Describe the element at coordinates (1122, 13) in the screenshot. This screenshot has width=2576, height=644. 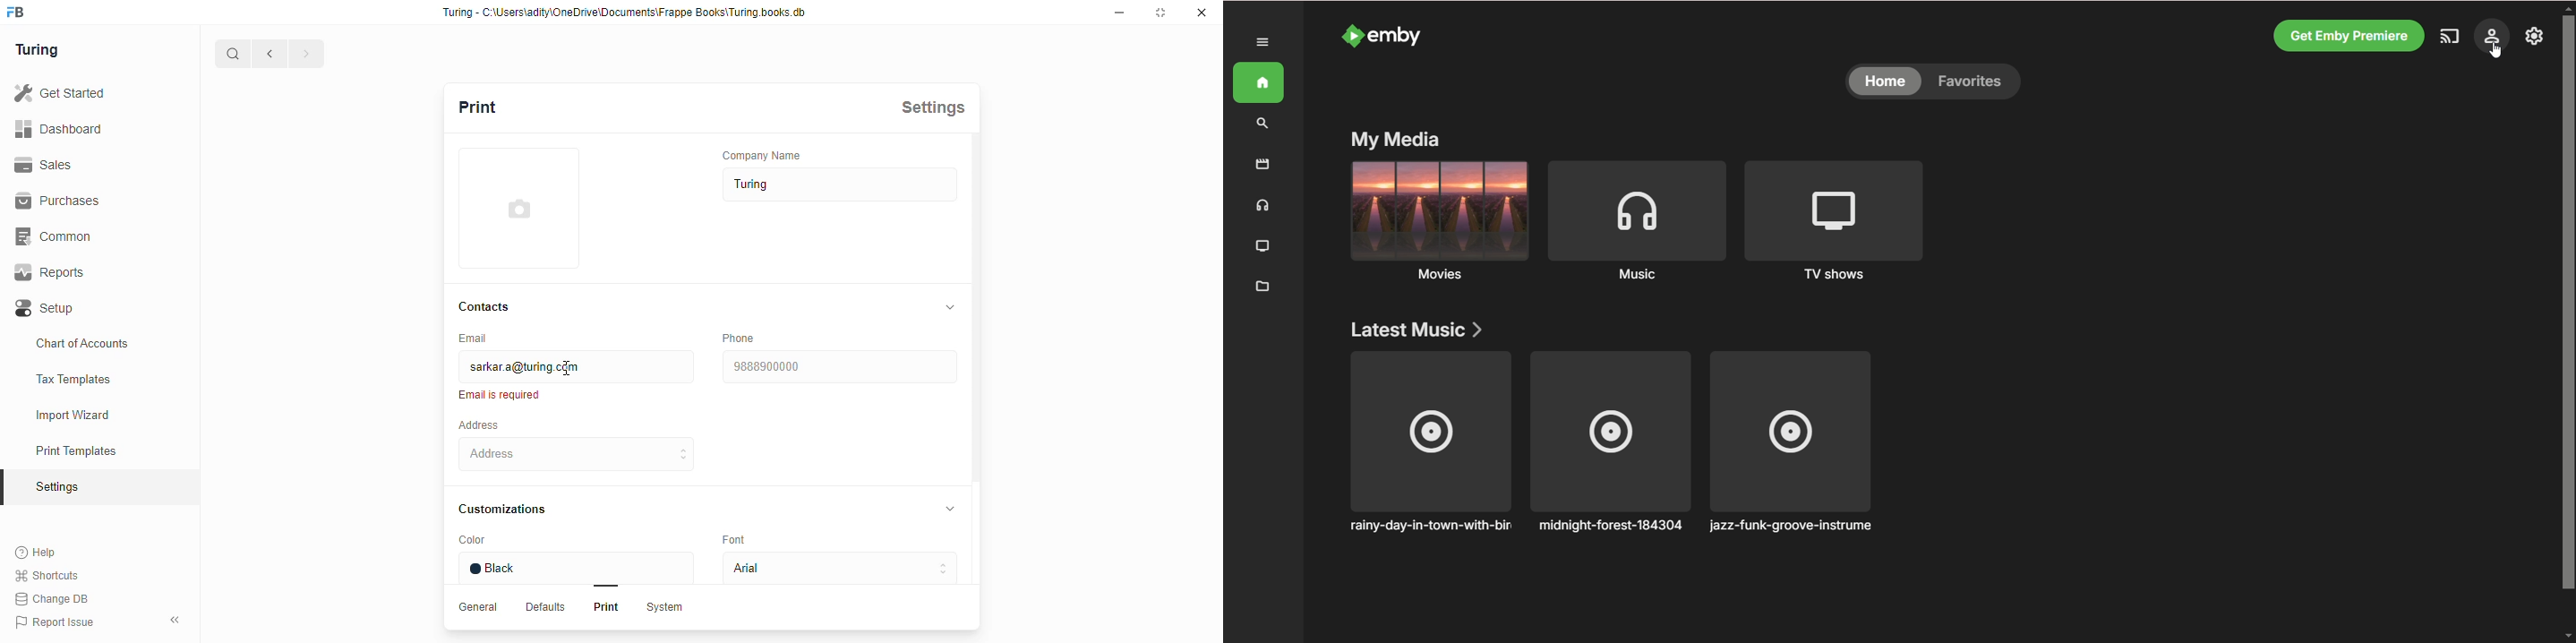
I see `minimise` at that location.